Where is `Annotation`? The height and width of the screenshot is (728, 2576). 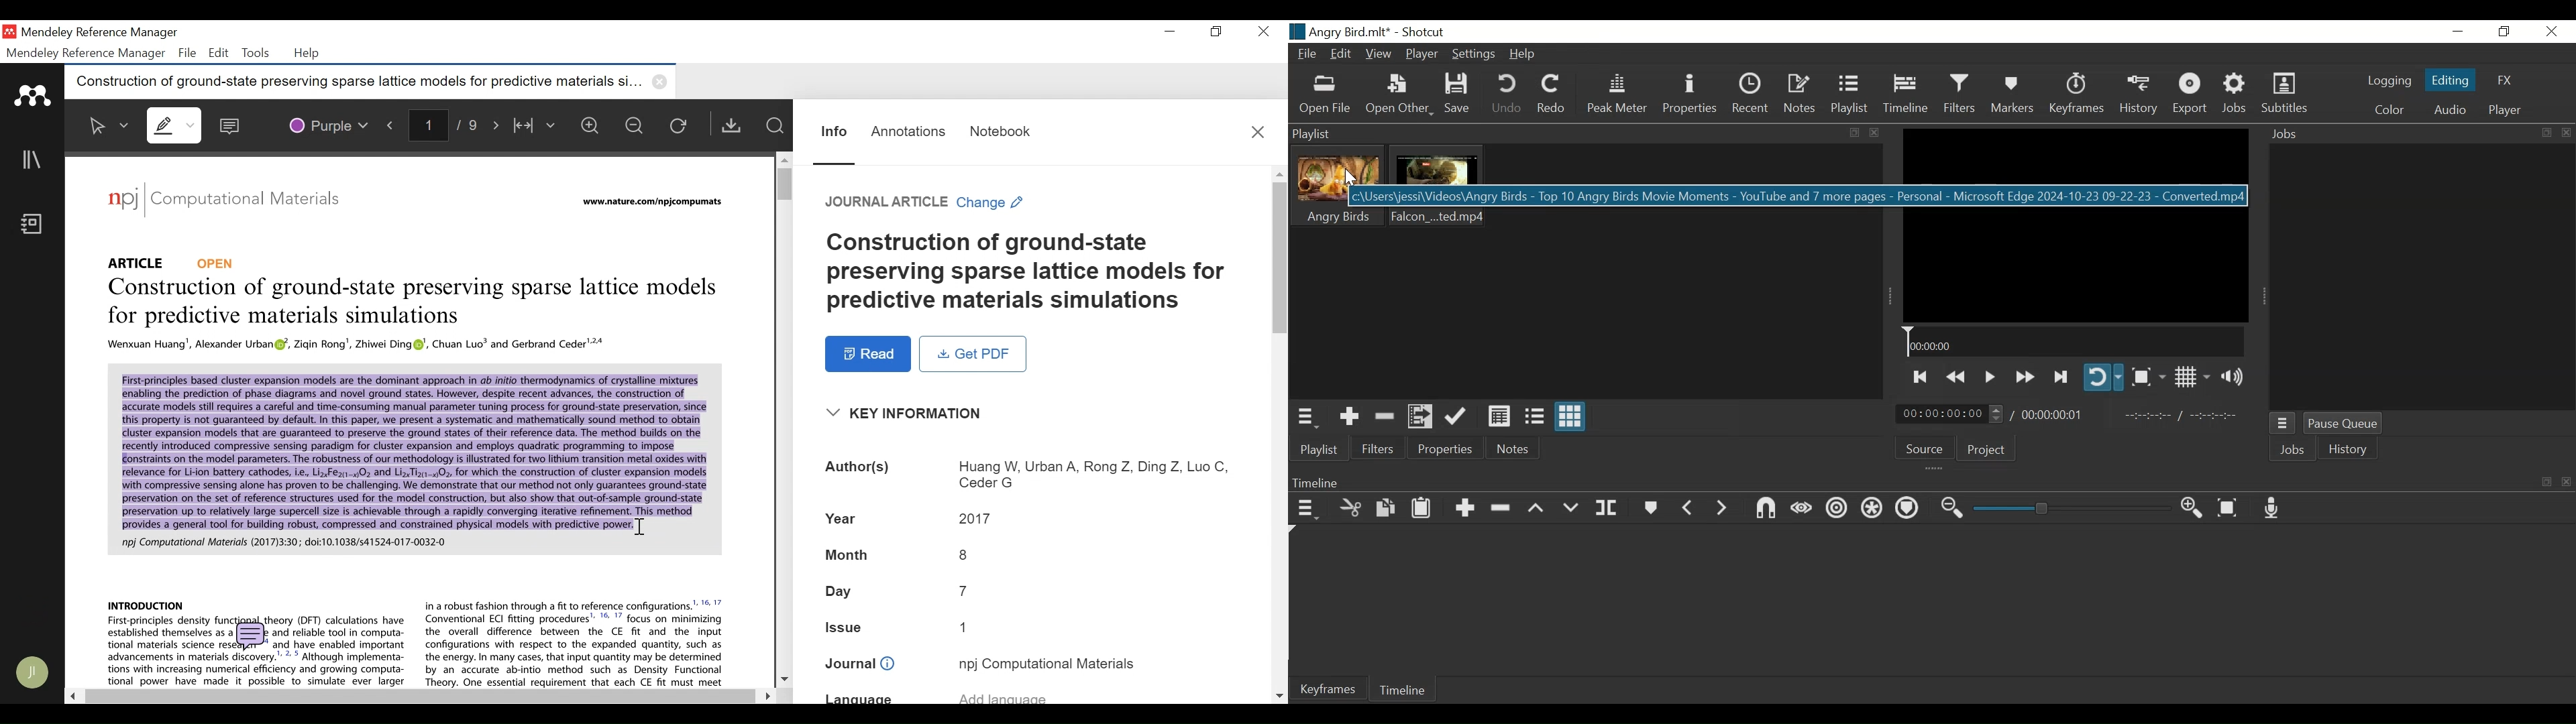
Annotation is located at coordinates (908, 131).